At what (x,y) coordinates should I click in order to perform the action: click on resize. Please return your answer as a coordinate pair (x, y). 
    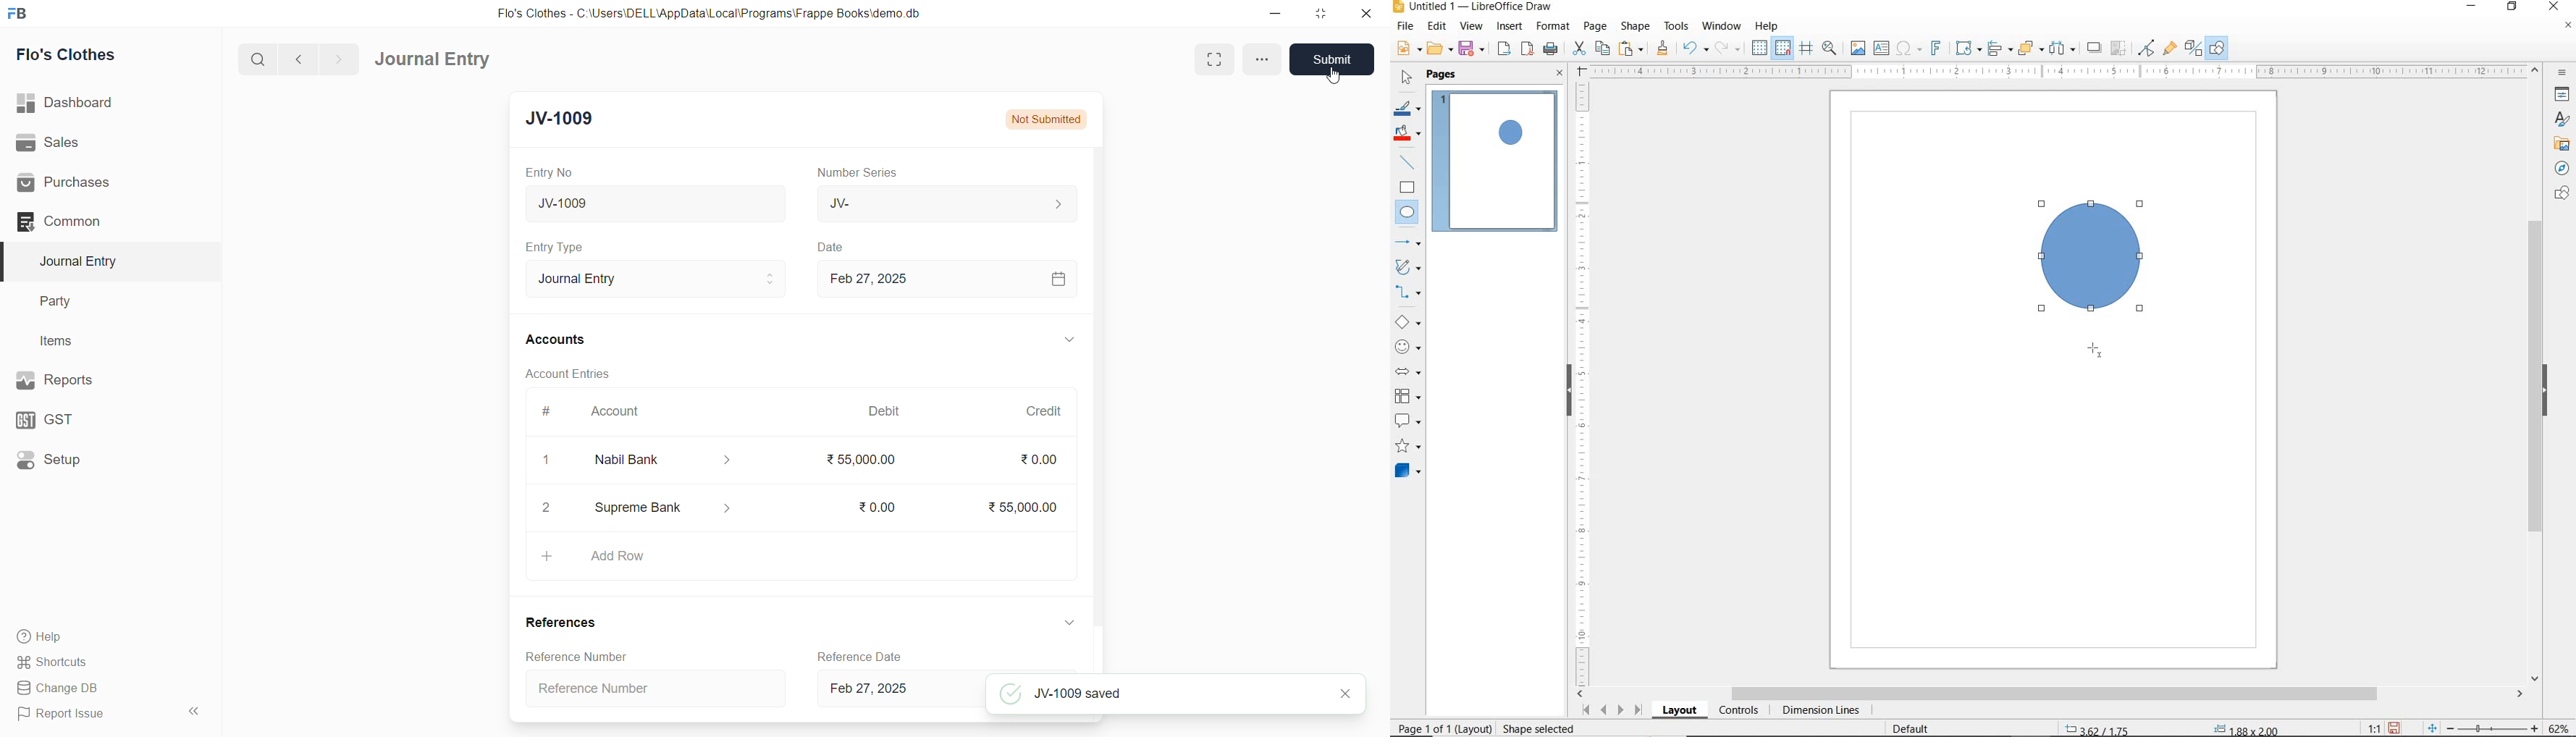
    Looking at the image, I should click on (1321, 12).